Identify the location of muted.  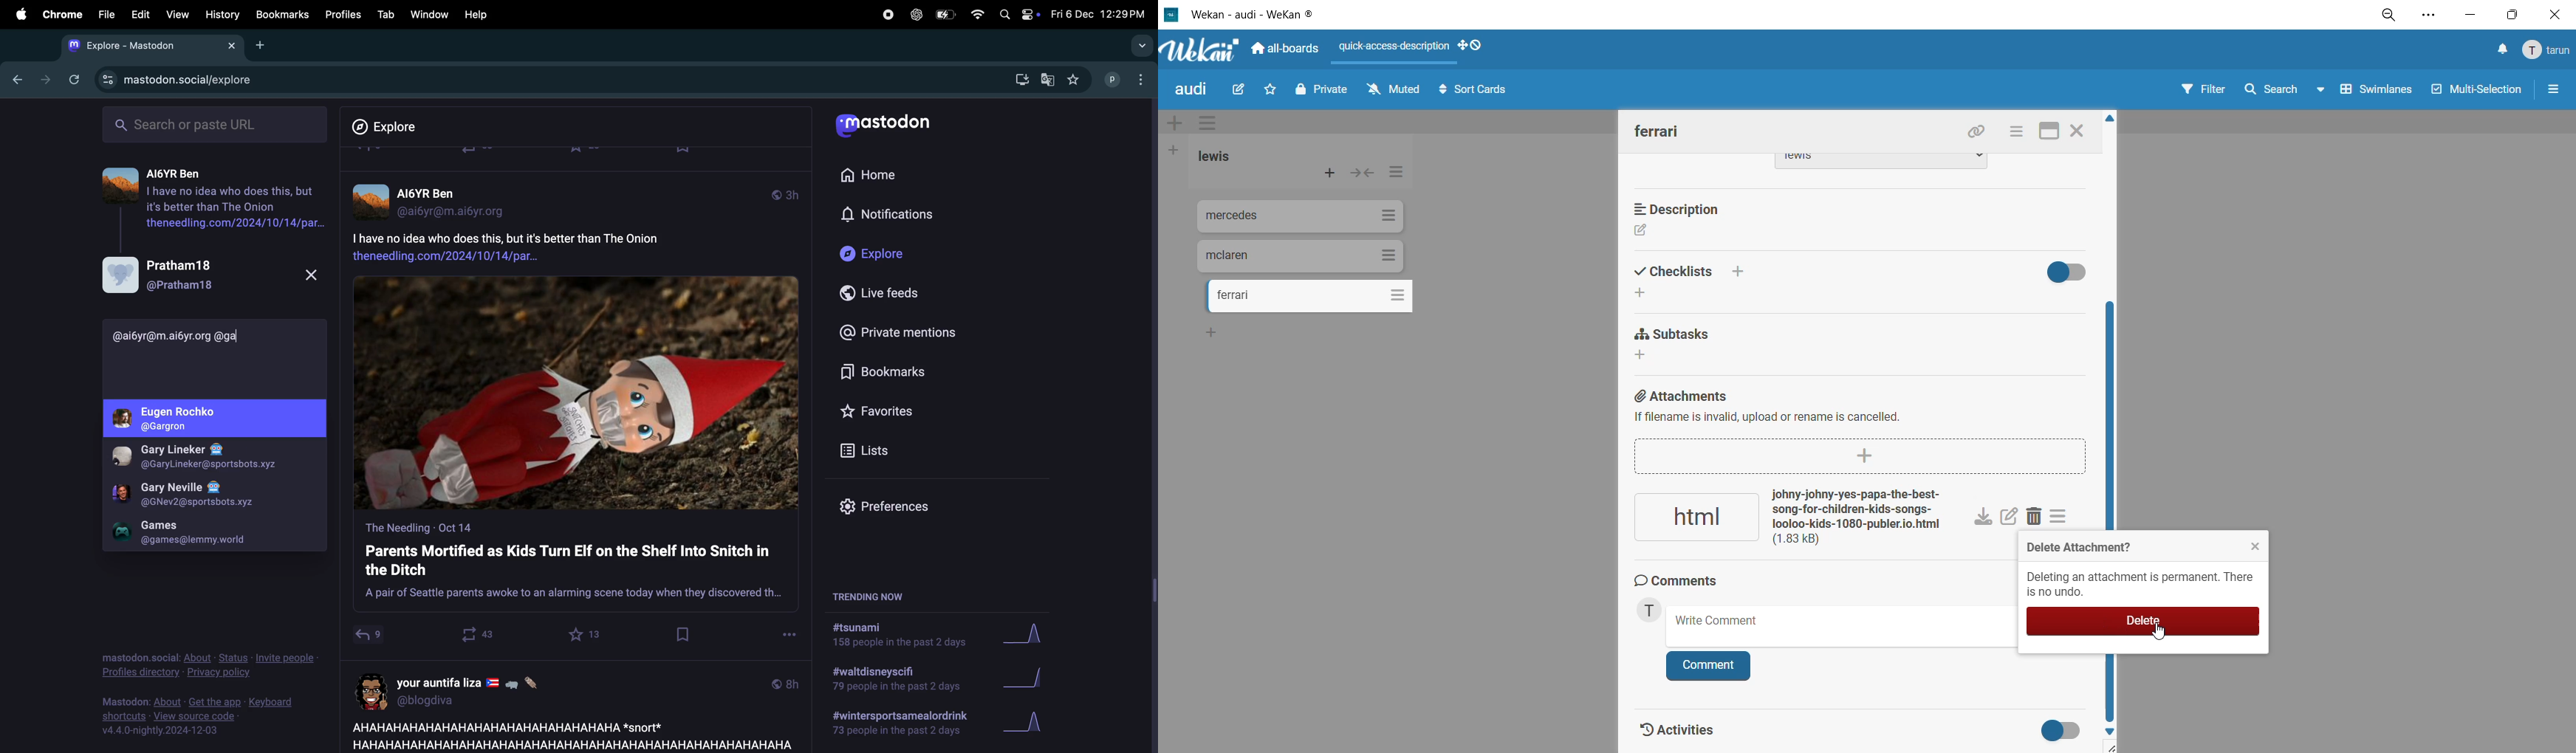
(1394, 89).